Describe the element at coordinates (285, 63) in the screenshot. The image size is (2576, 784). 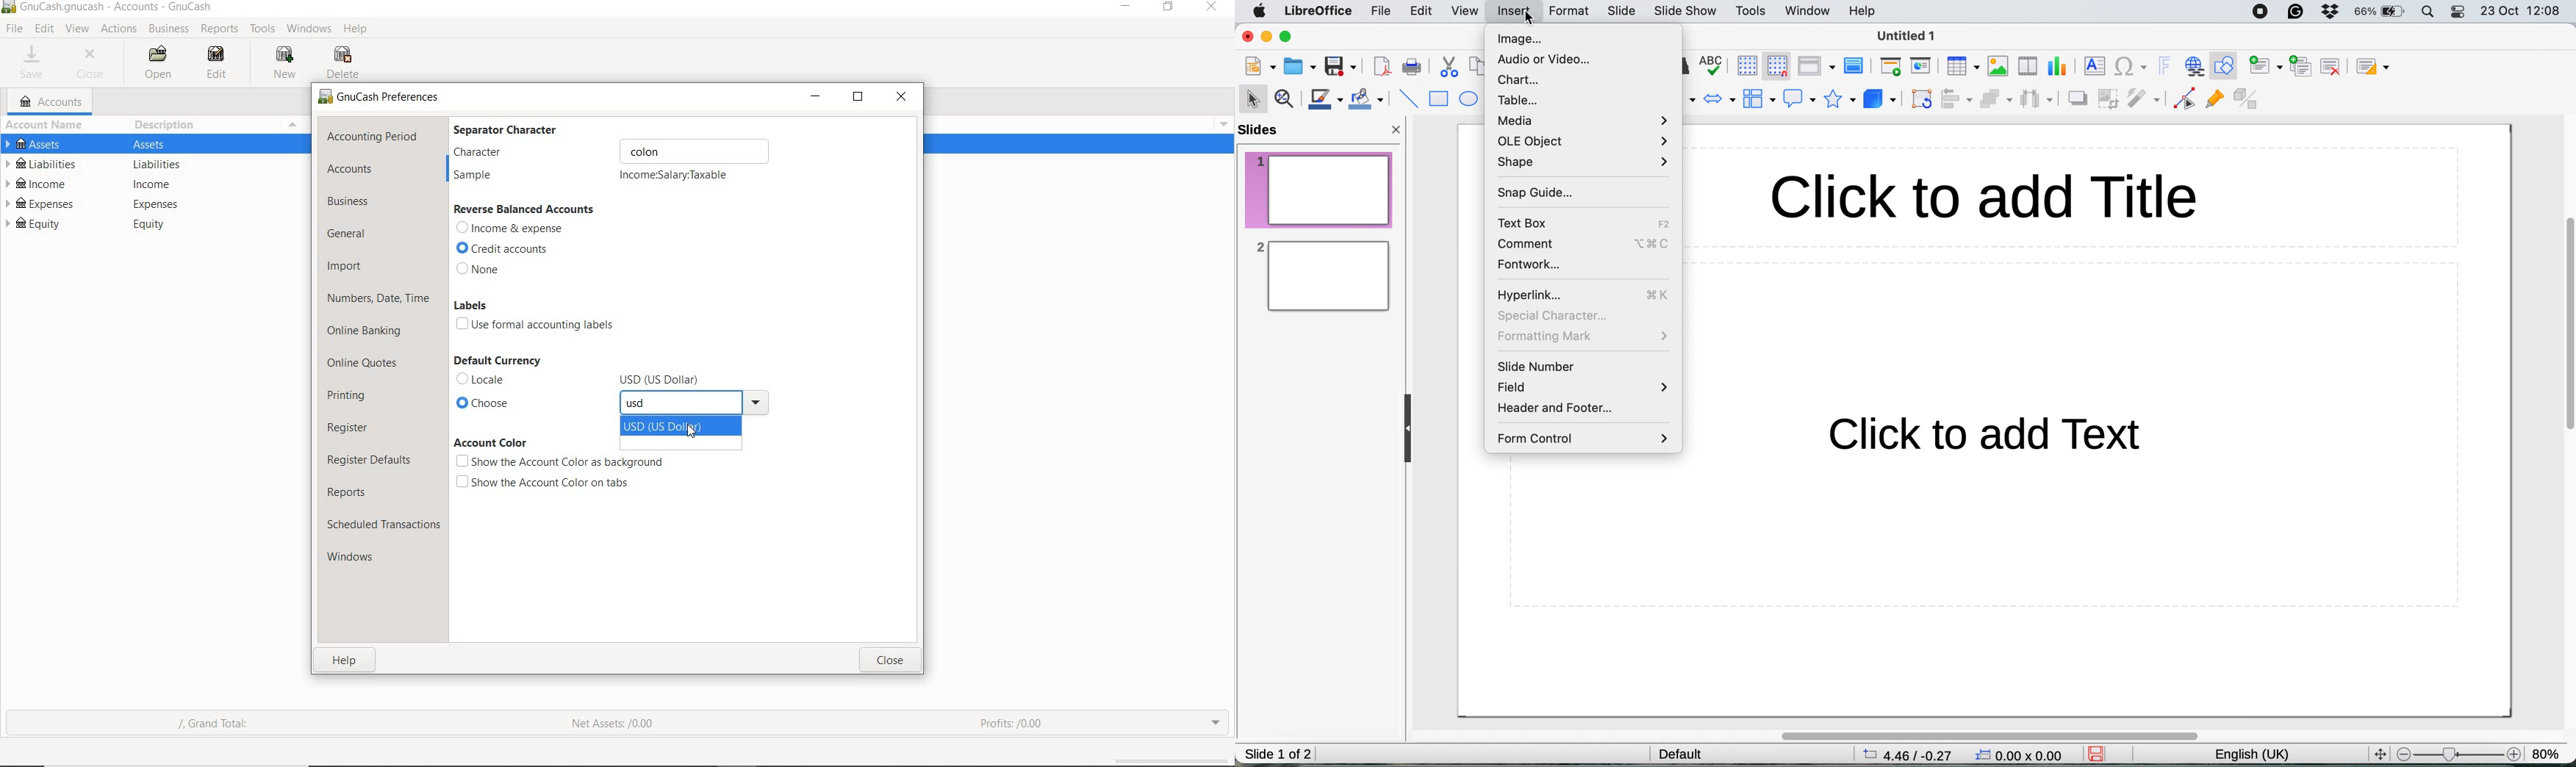
I see `NEW` at that location.